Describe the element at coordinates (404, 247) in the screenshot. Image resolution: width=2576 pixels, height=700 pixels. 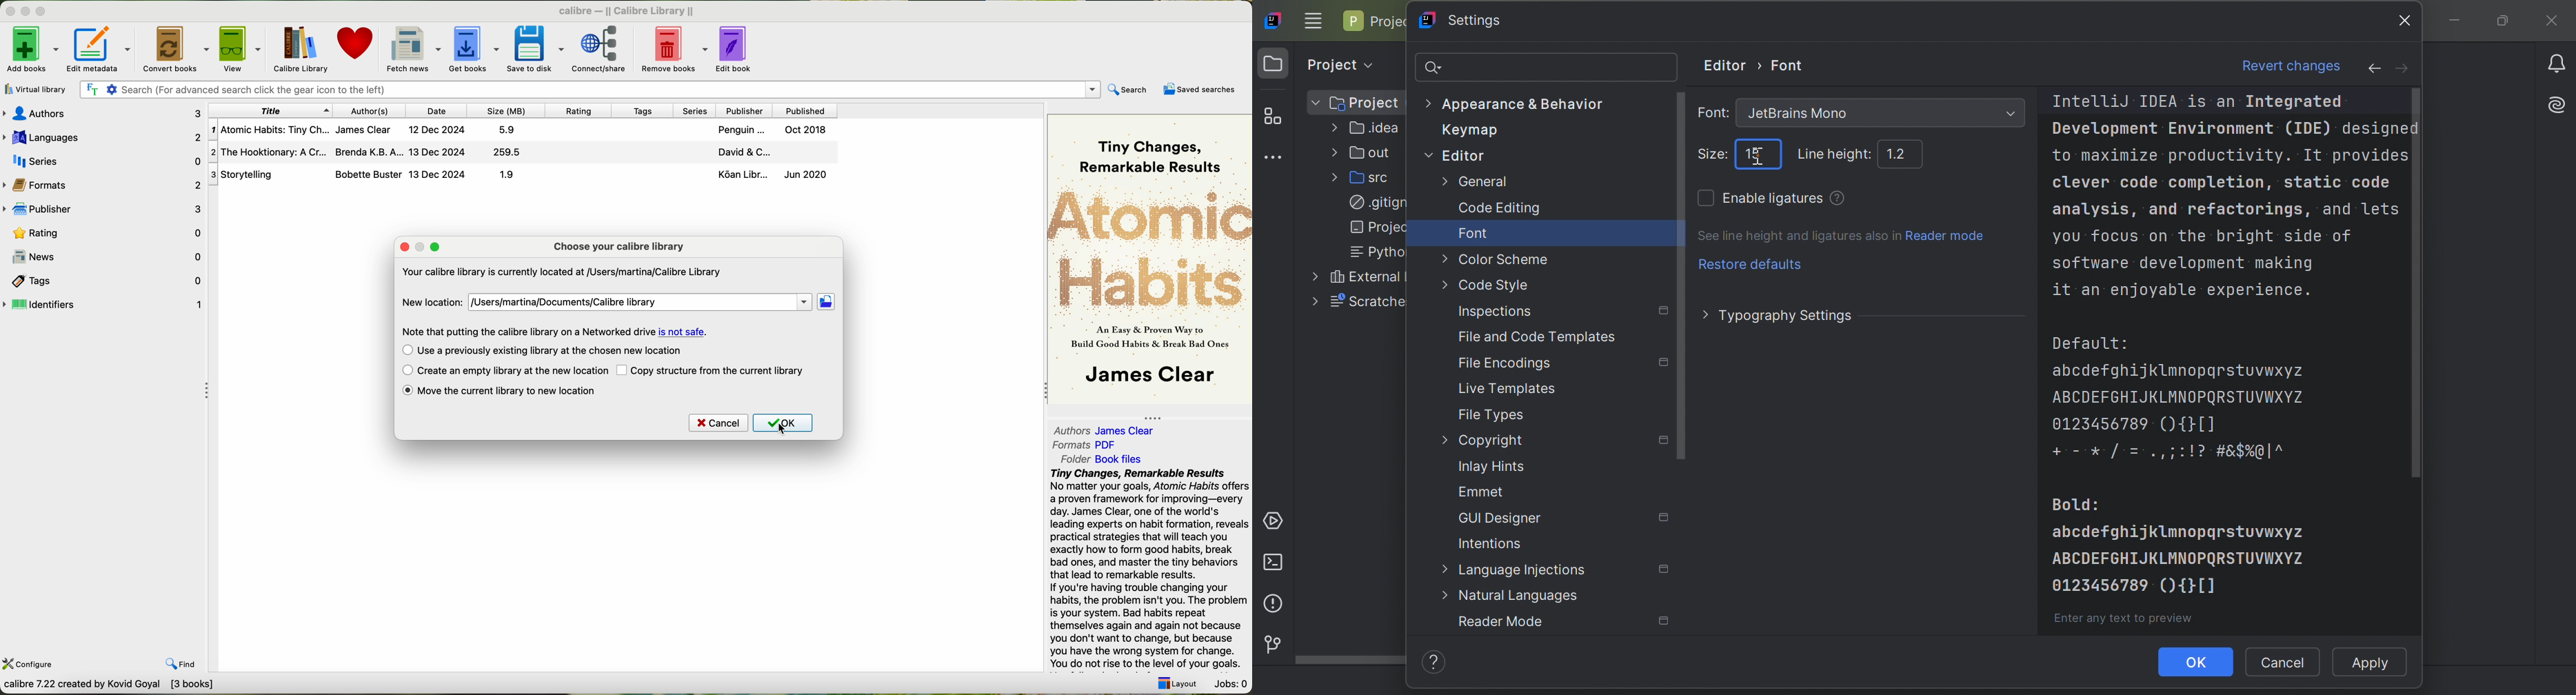
I see `close` at that location.